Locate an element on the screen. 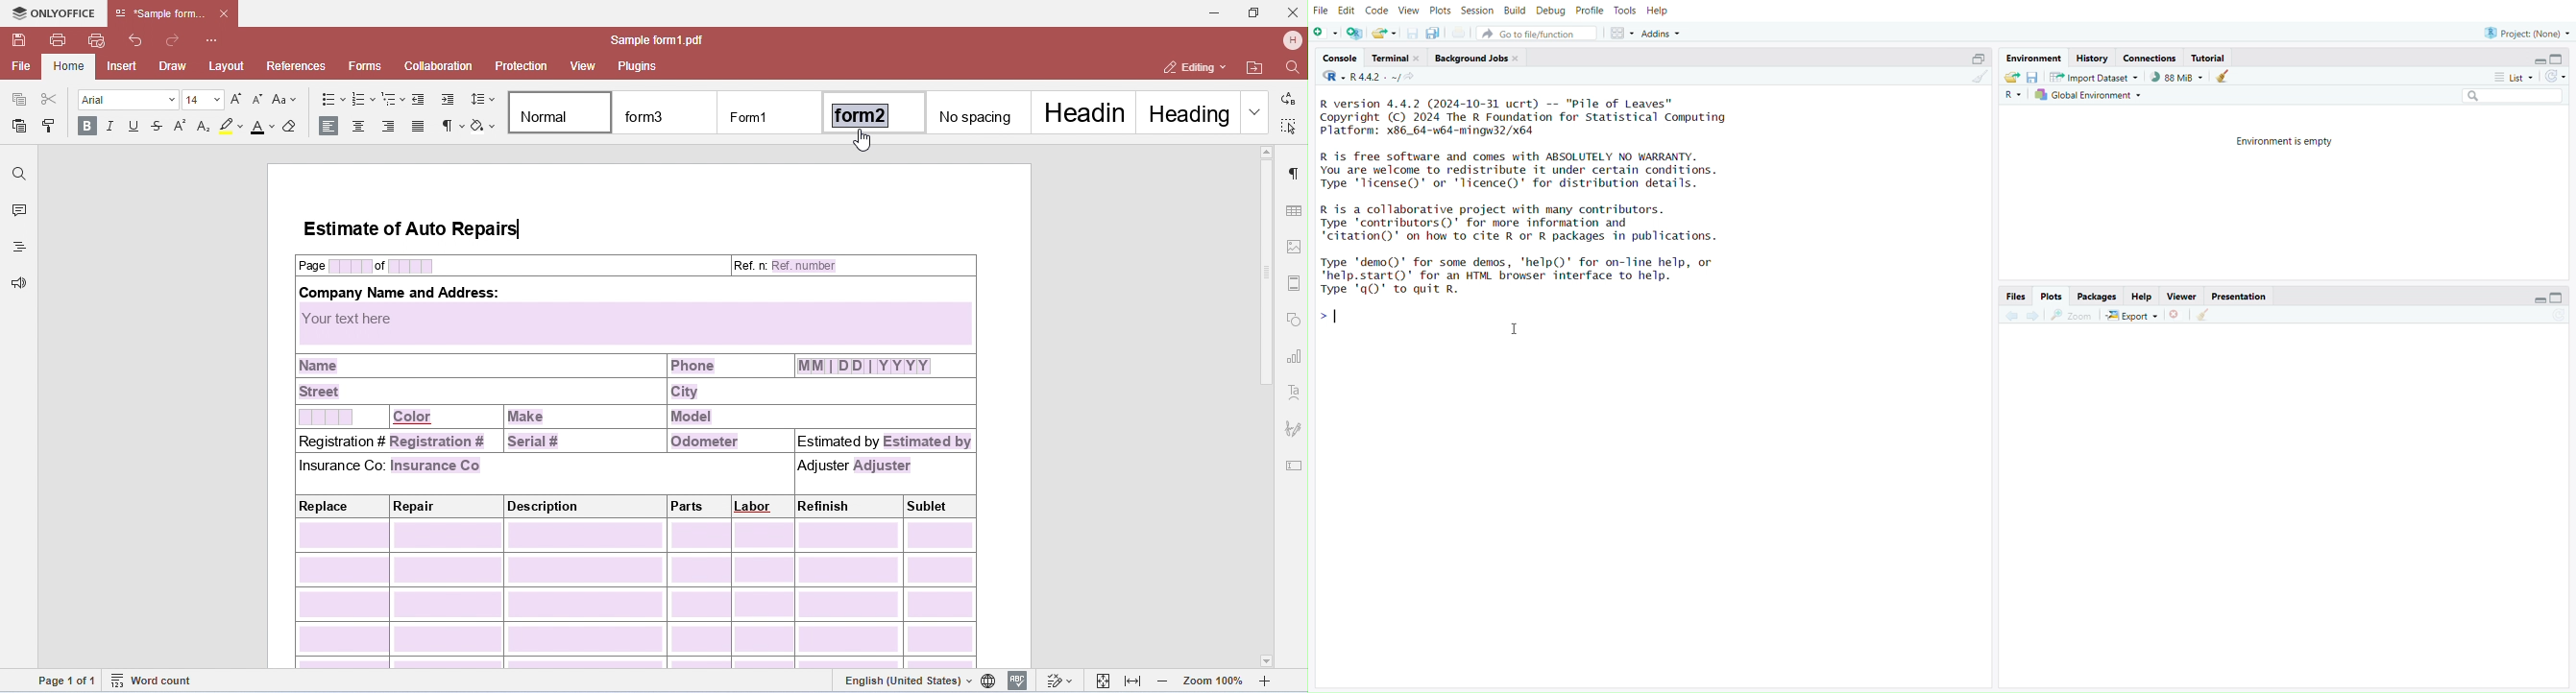 This screenshot has height=700, width=2576. packages is located at coordinates (2098, 297).